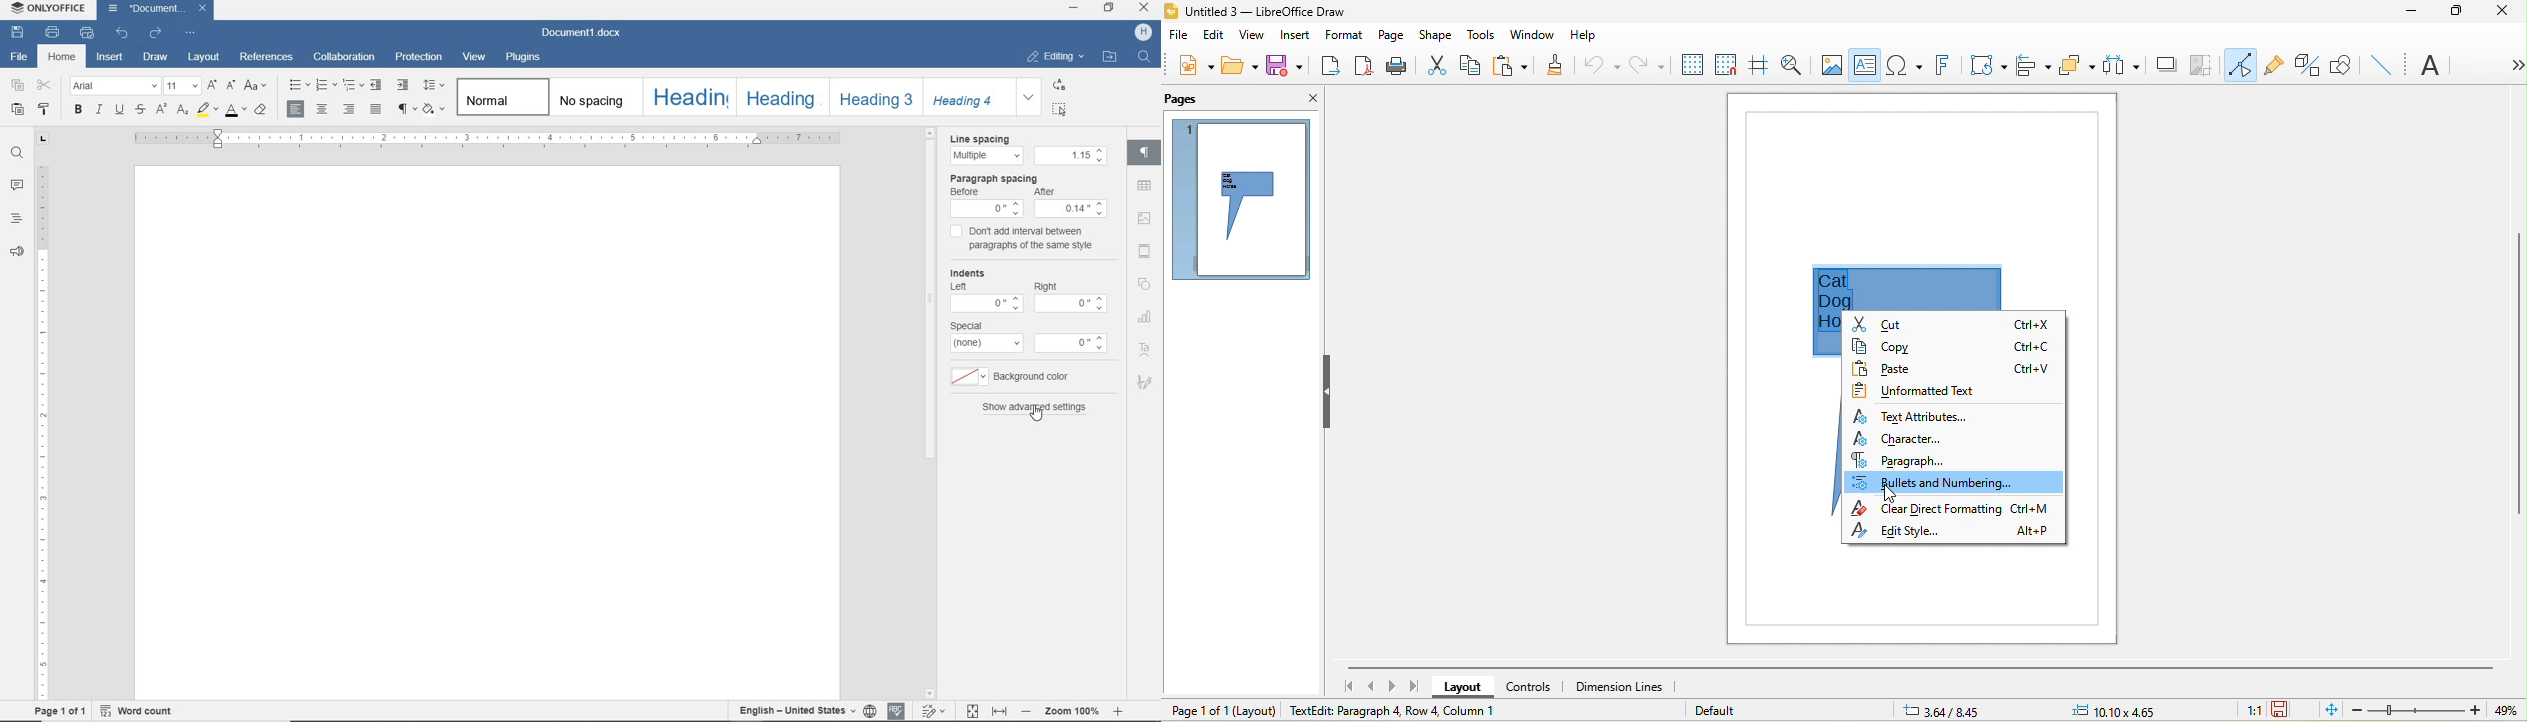  What do you see at coordinates (2381, 63) in the screenshot?
I see `insert line` at bounding box center [2381, 63].